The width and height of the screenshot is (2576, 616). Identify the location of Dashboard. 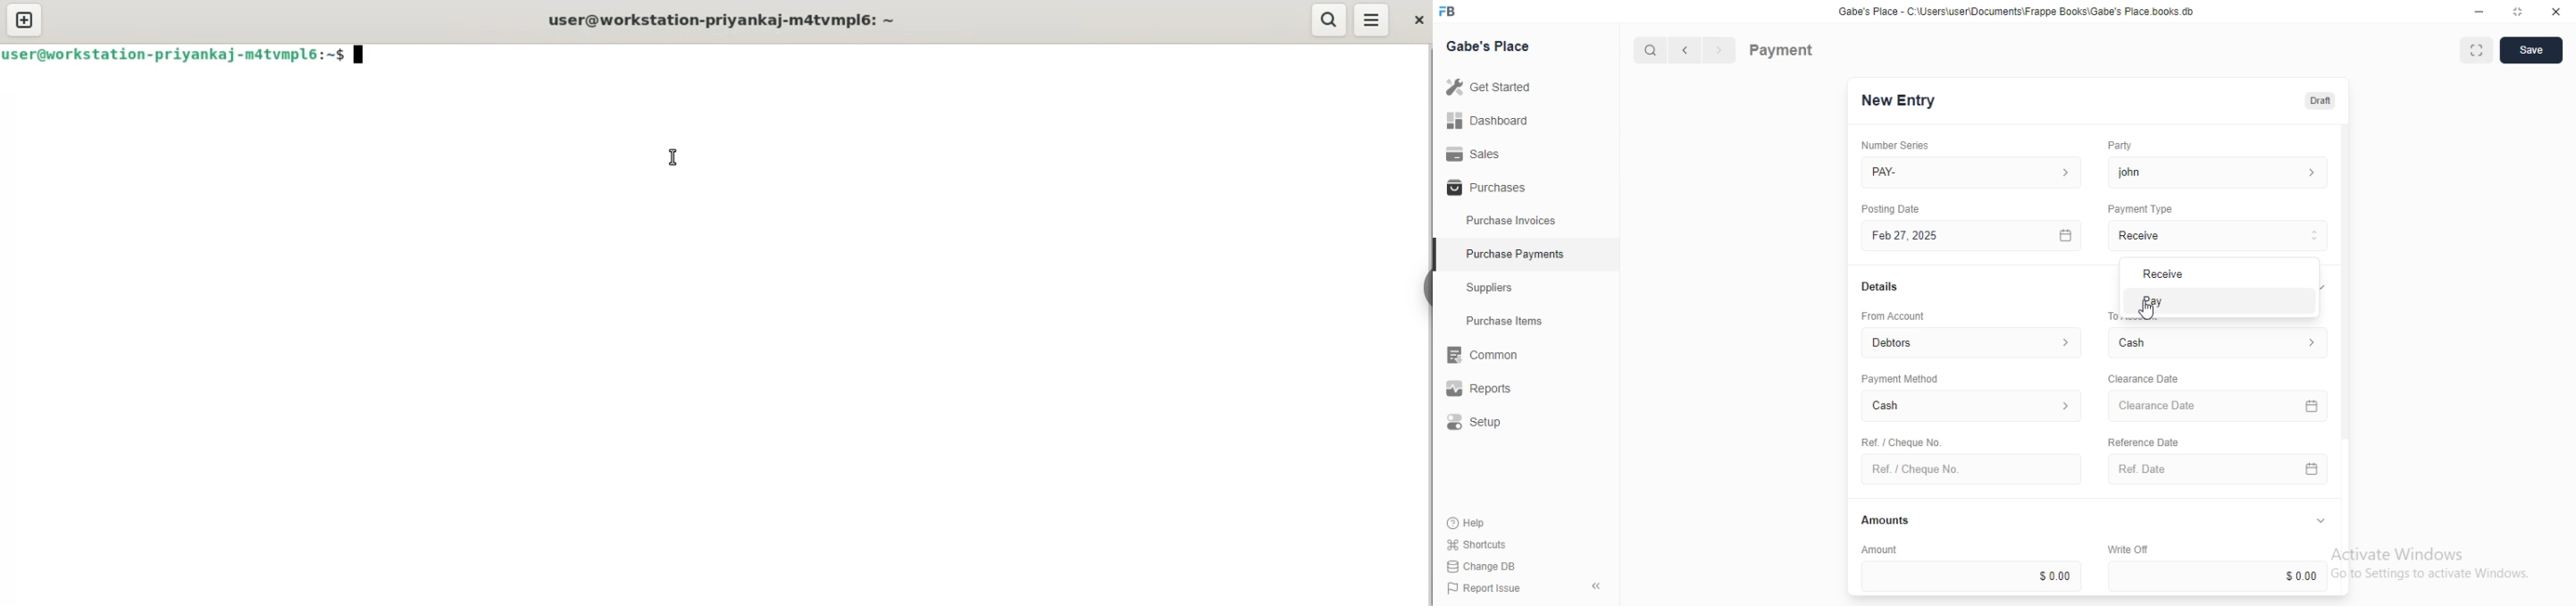
(1487, 121).